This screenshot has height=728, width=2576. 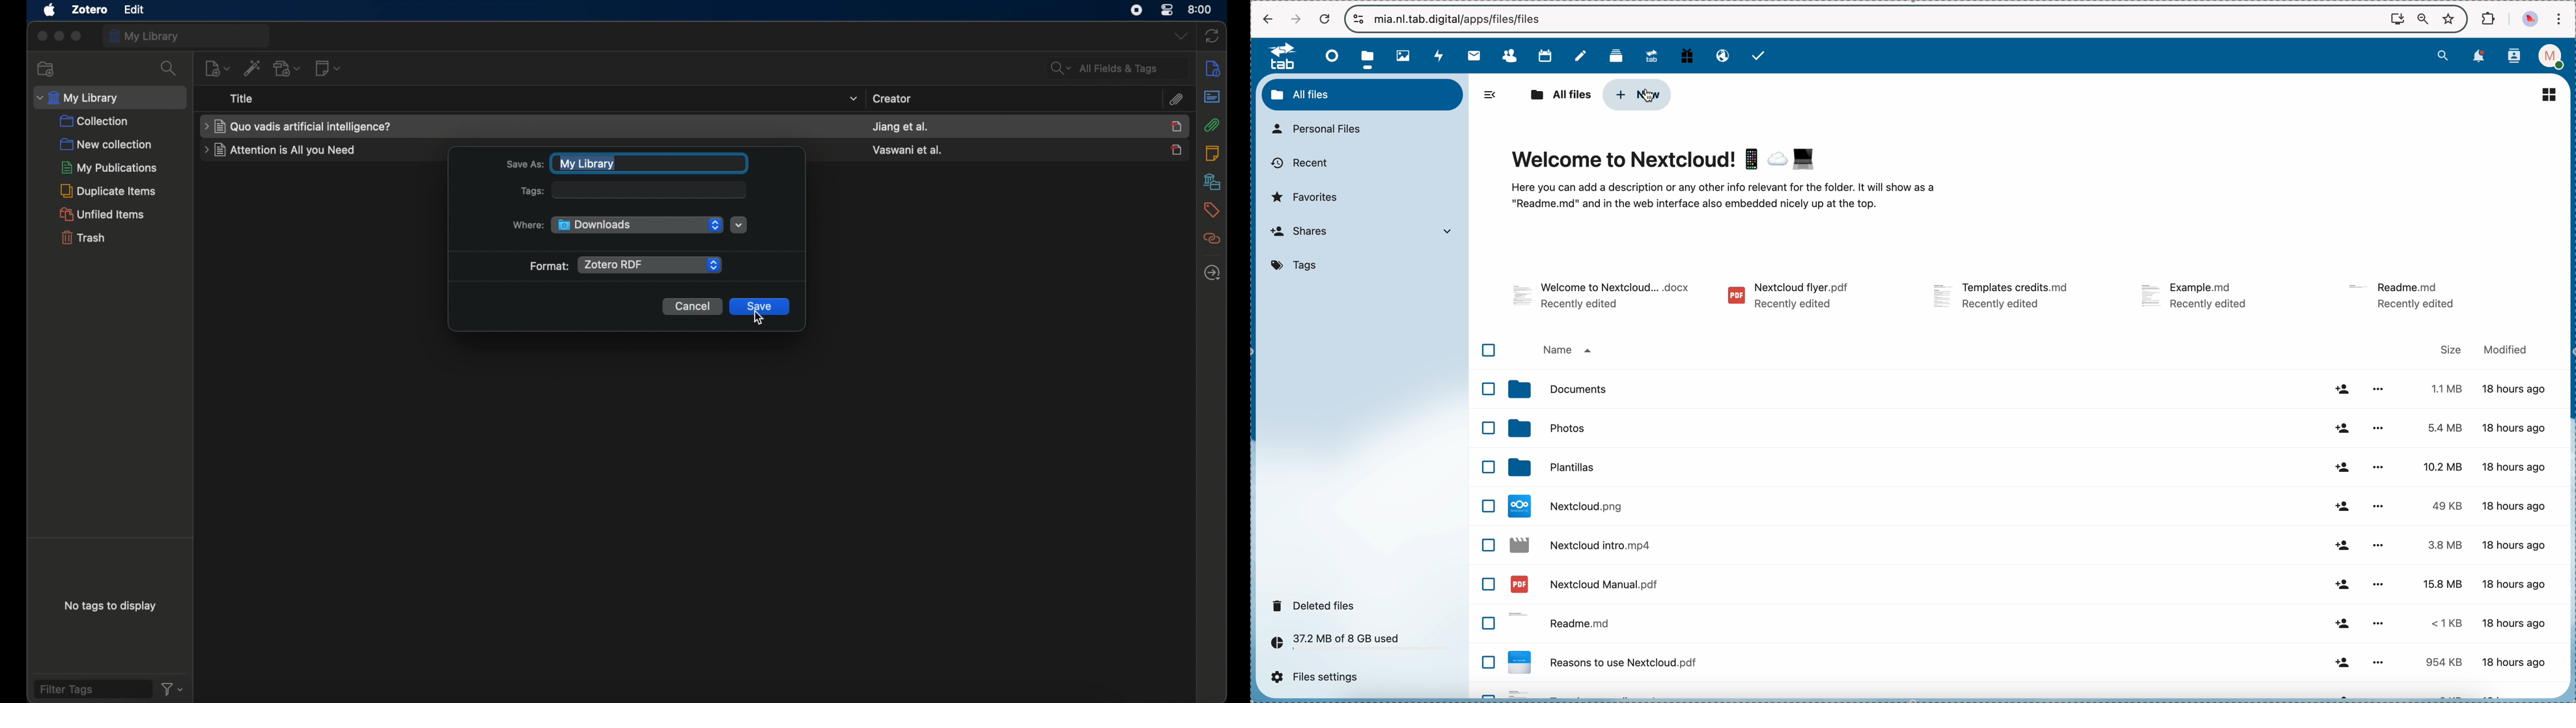 What do you see at coordinates (2384, 387) in the screenshot?
I see `more options` at bounding box center [2384, 387].